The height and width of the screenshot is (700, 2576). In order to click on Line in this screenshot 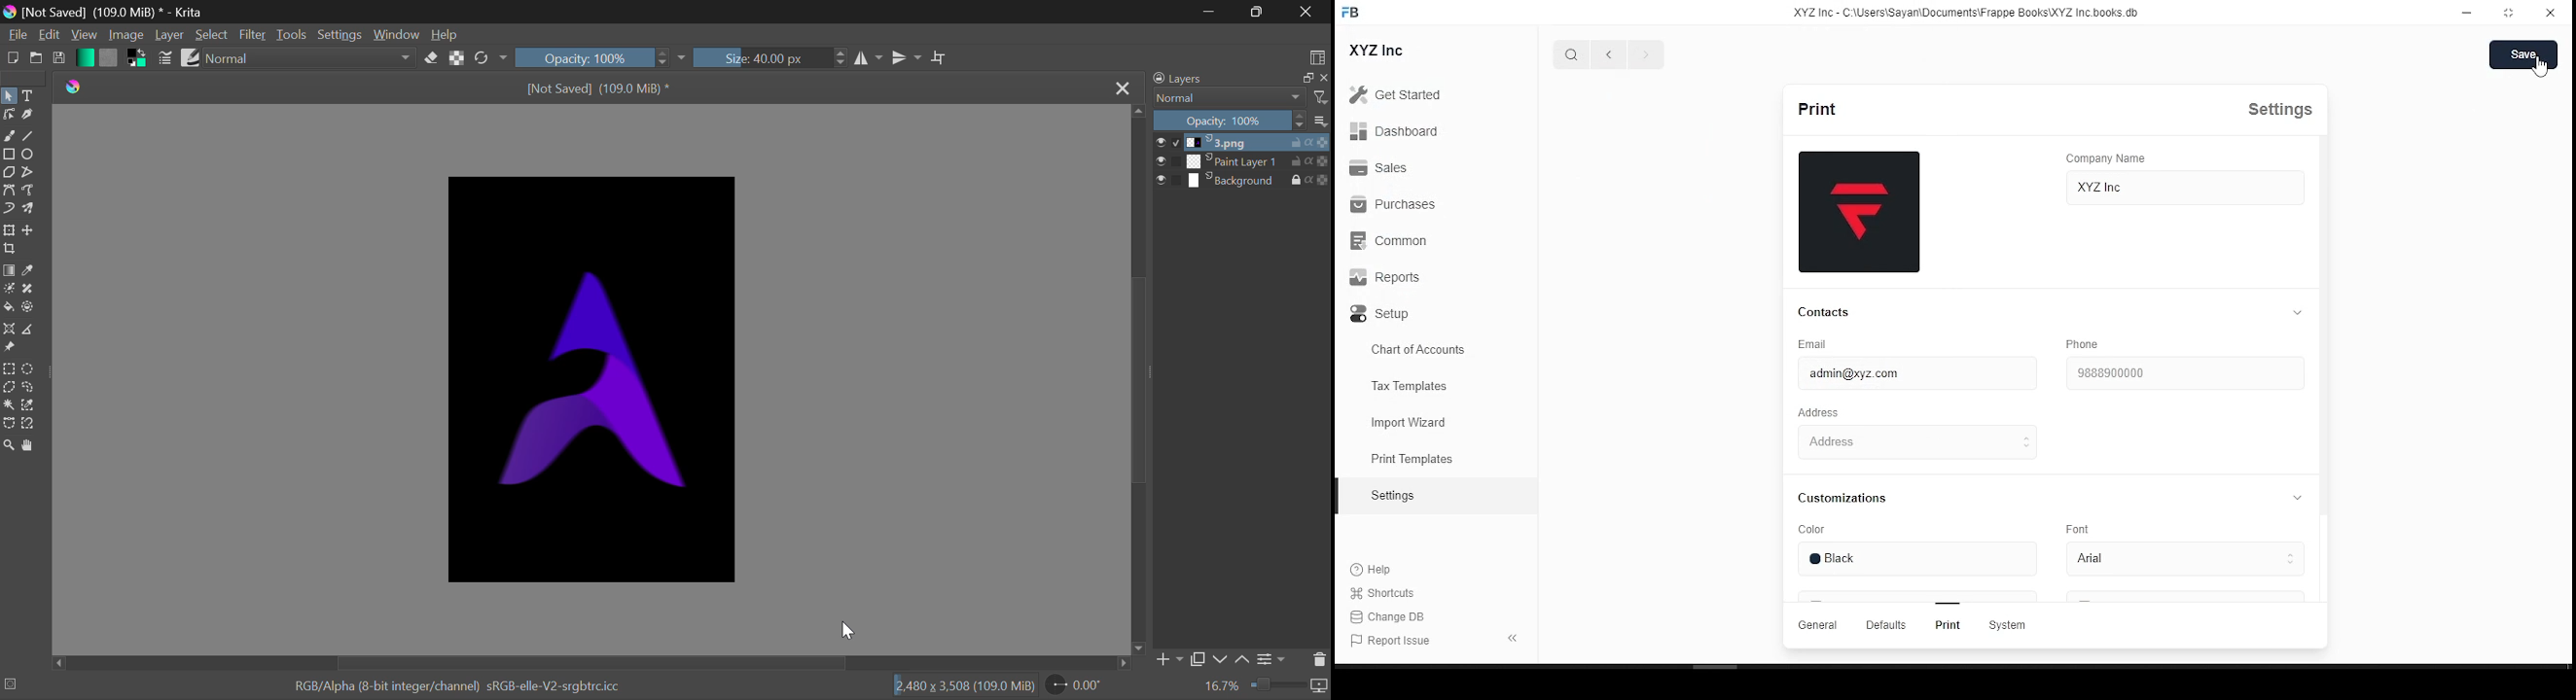, I will do `click(30, 135)`.